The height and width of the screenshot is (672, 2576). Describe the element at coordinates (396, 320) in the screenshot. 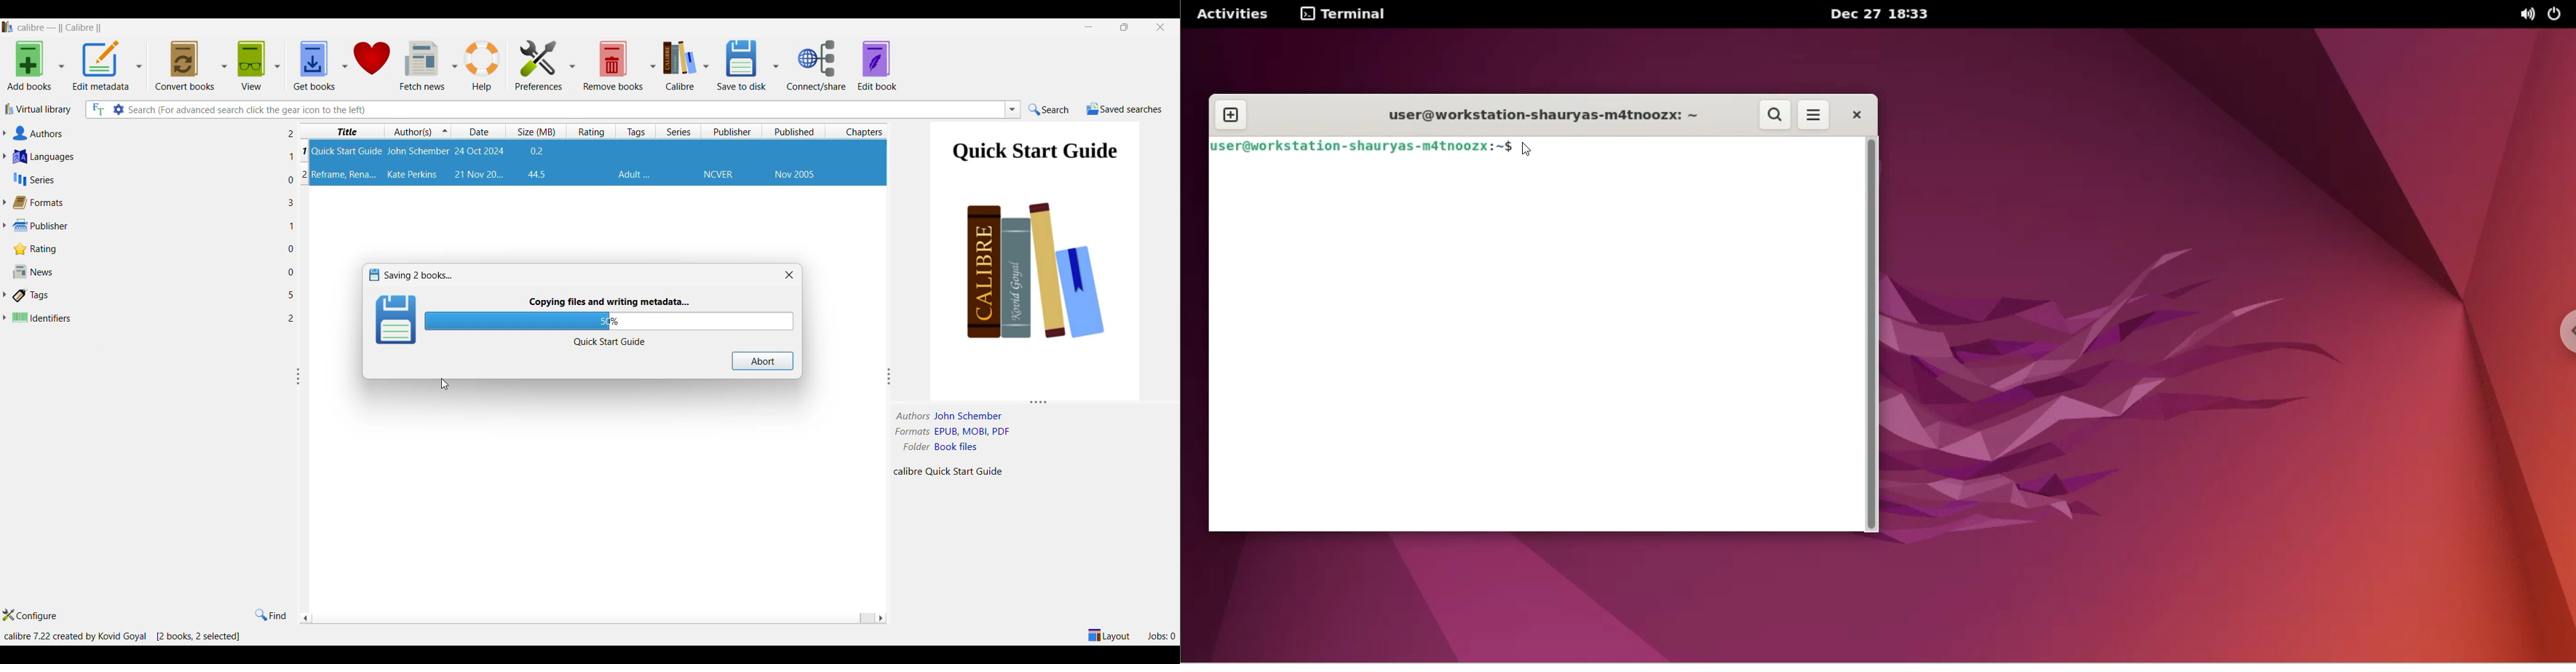

I see `Logo of current pop up` at that location.